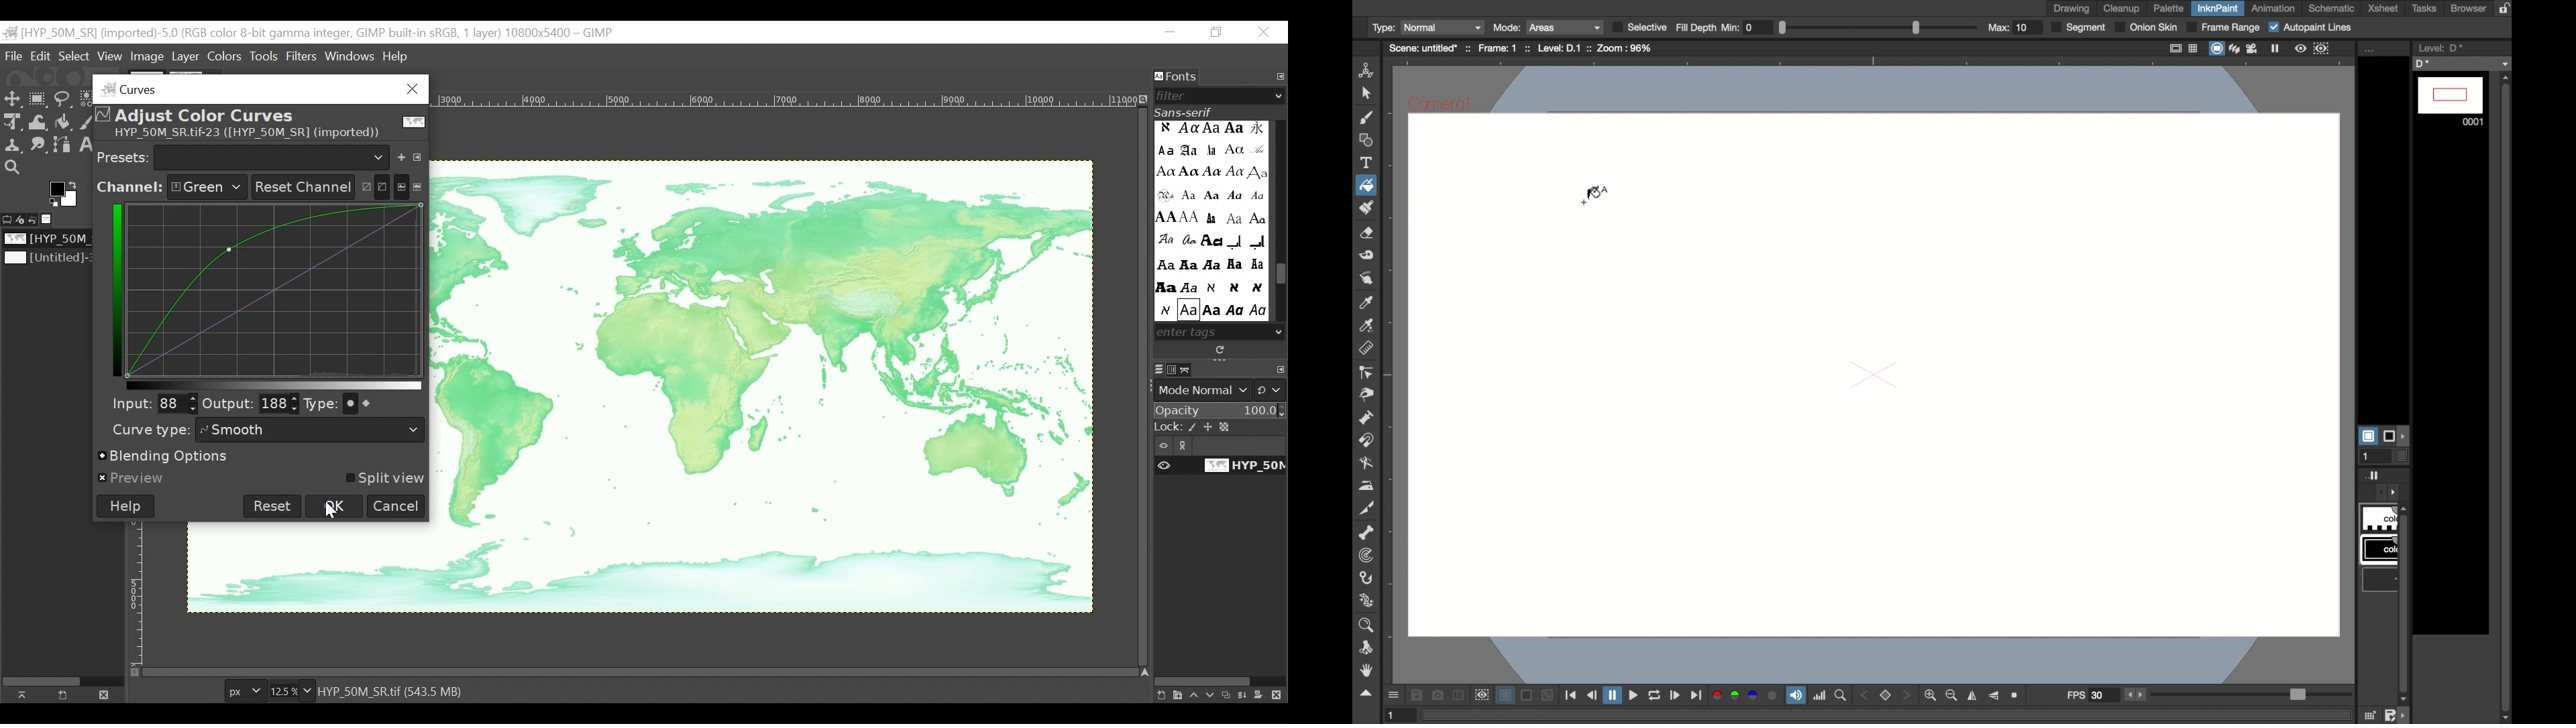  Describe the element at coordinates (287, 691) in the screenshot. I see `Zoom Factor` at that location.